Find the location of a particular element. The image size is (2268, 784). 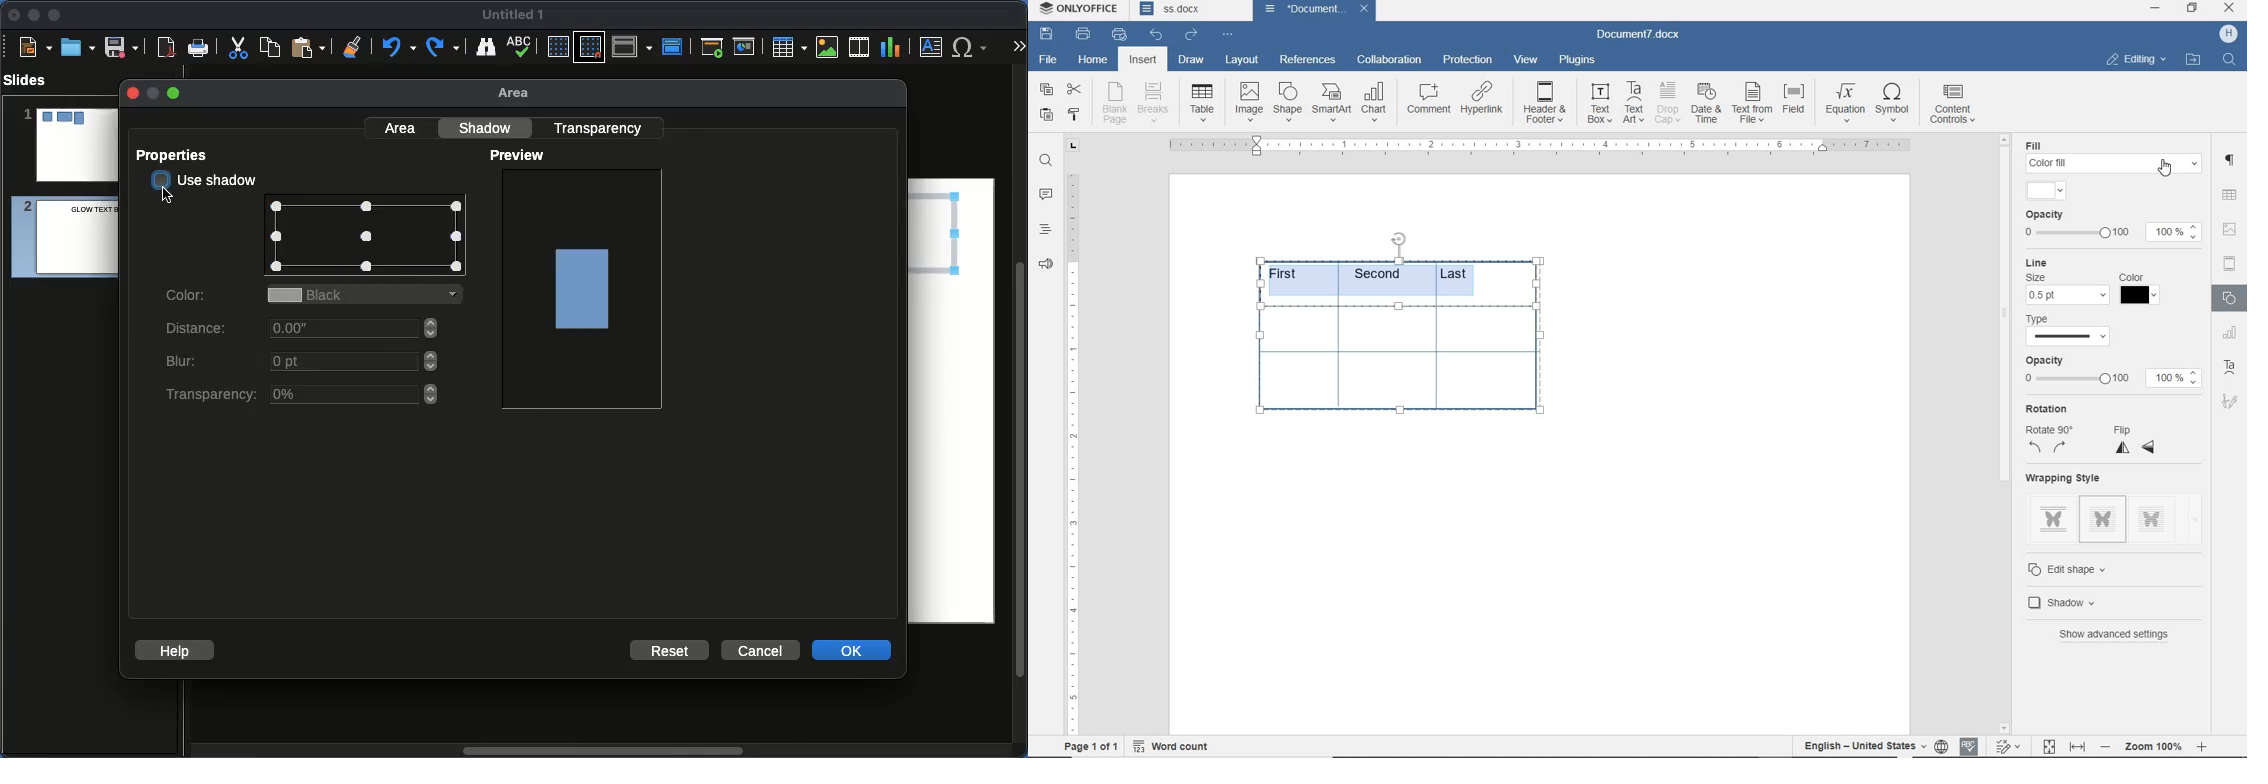

fit to width is located at coordinates (2078, 744).